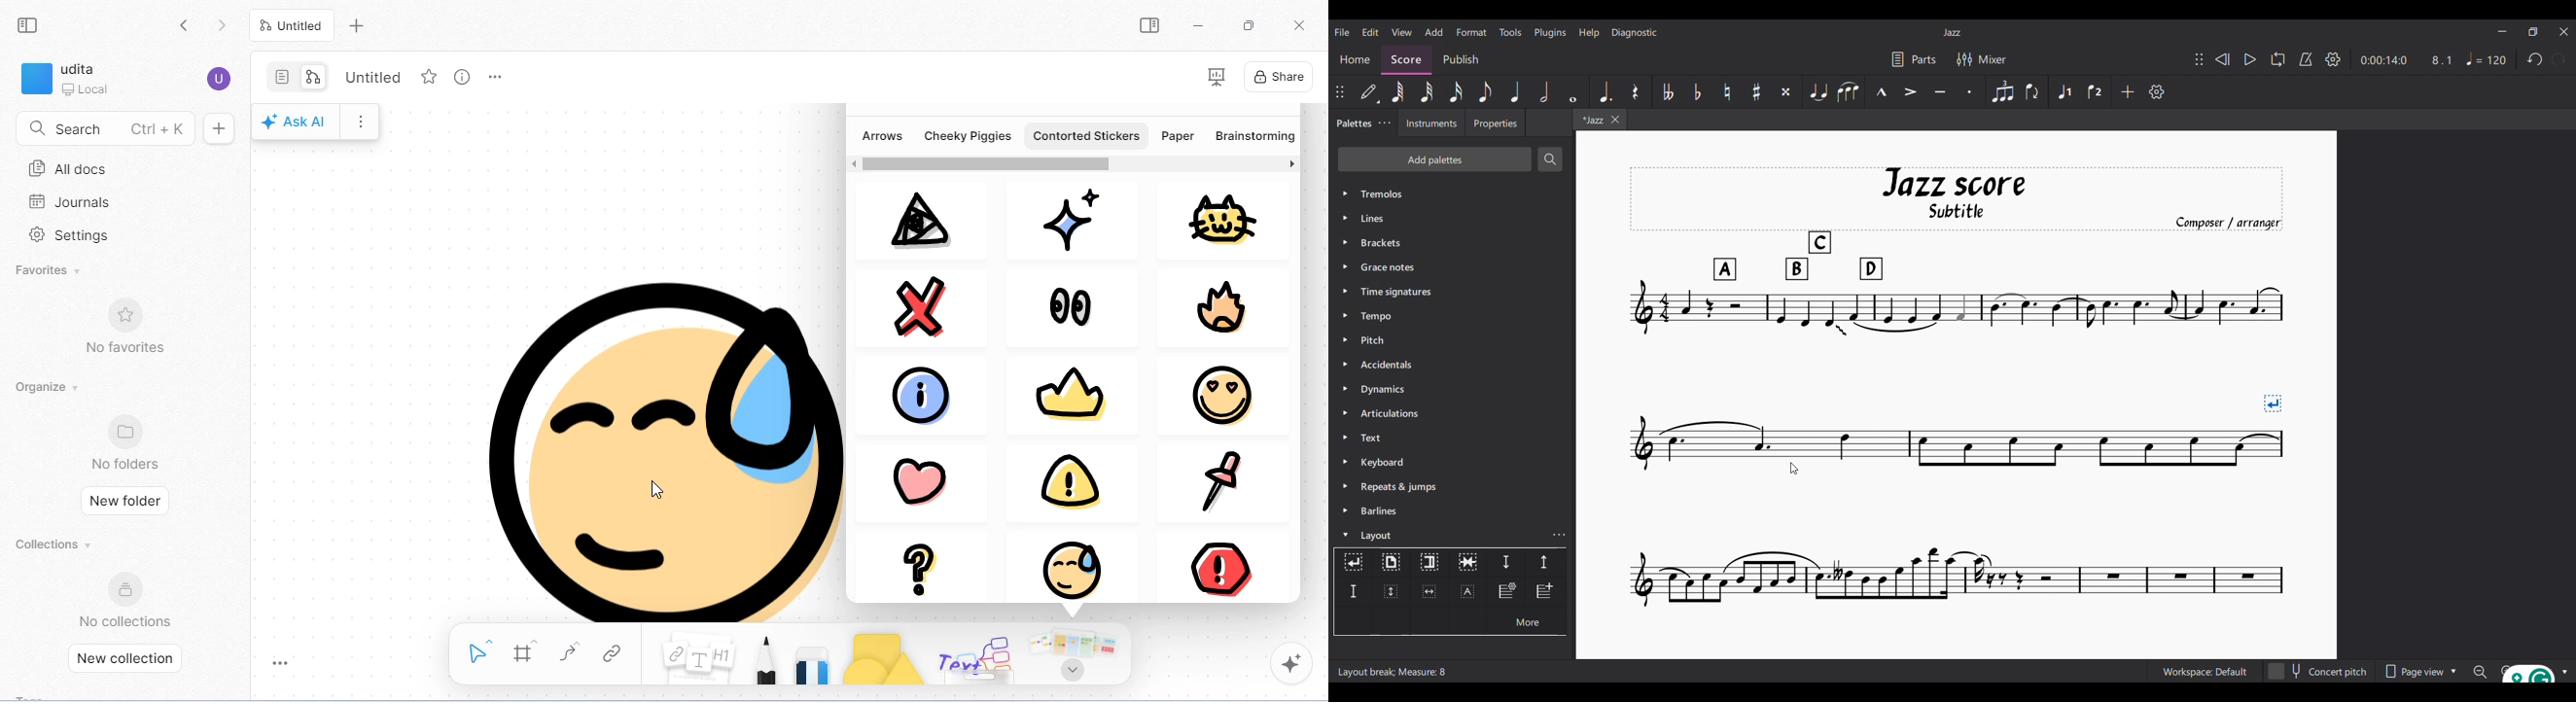 The height and width of the screenshot is (728, 2576). I want to click on eyes, so click(1068, 302).